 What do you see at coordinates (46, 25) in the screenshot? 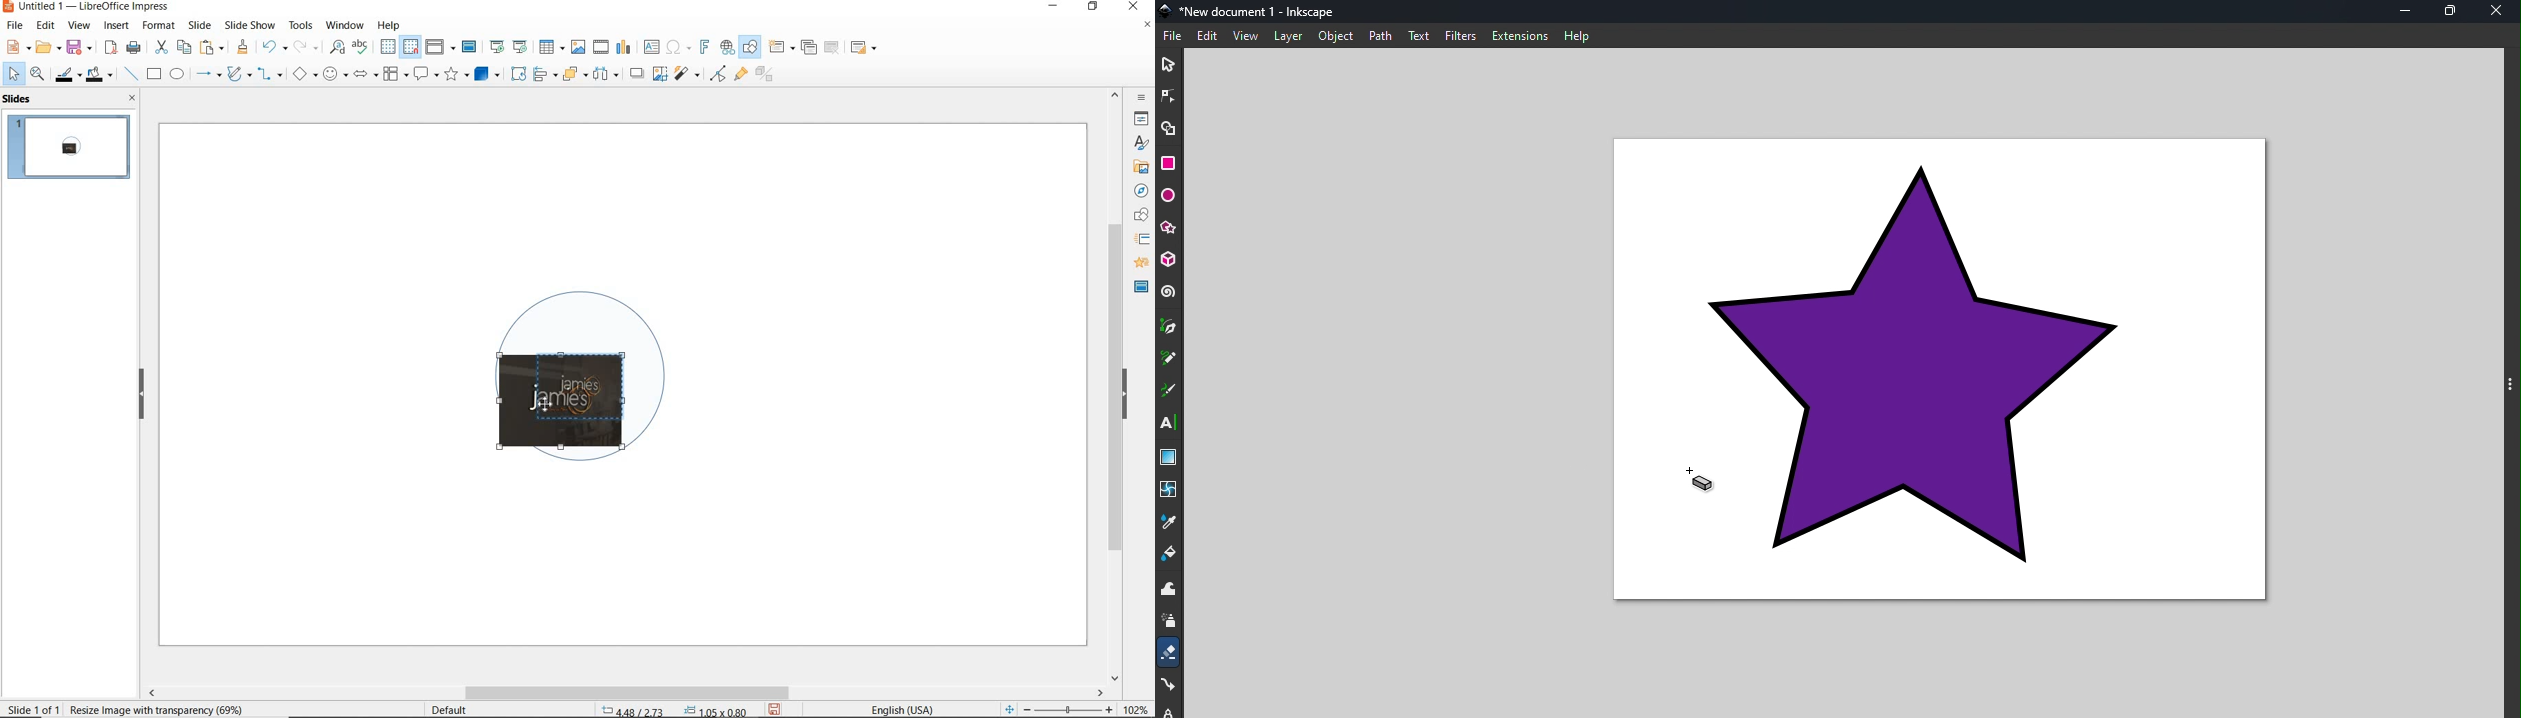
I see `edit` at bounding box center [46, 25].